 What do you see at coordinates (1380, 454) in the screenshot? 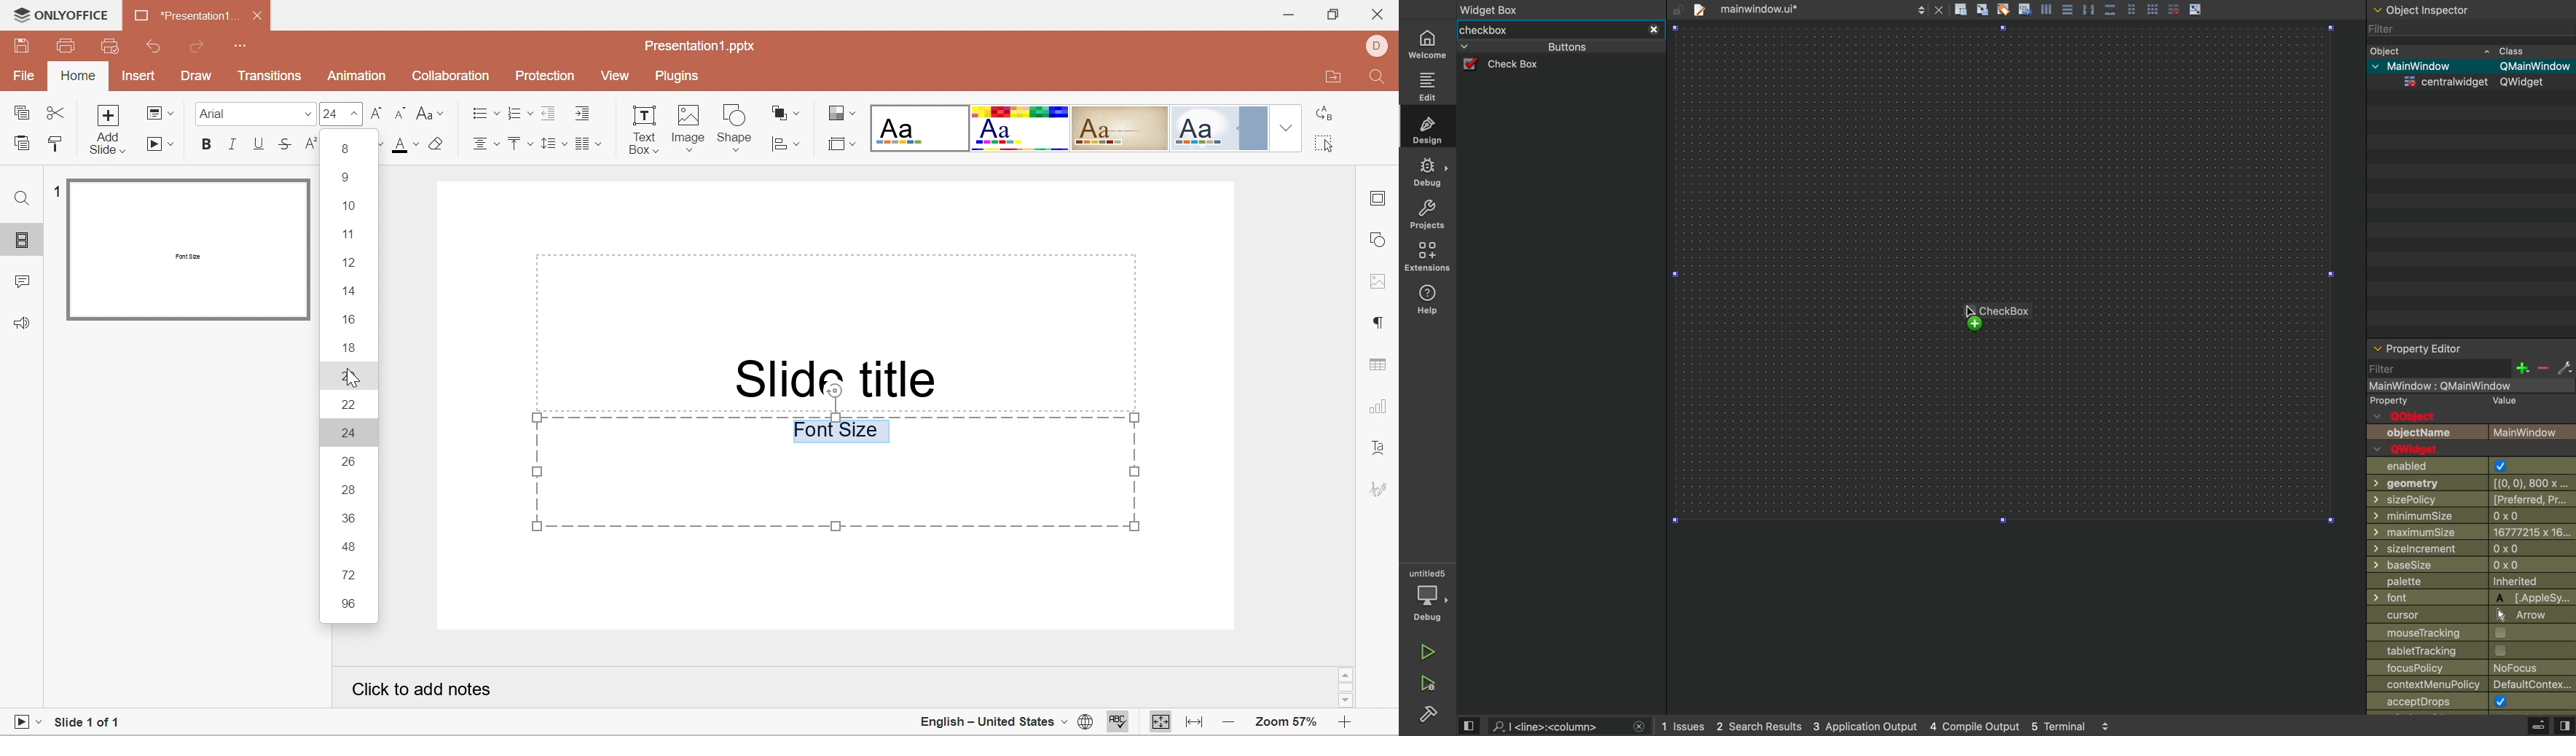
I see `Text Art settings` at bounding box center [1380, 454].